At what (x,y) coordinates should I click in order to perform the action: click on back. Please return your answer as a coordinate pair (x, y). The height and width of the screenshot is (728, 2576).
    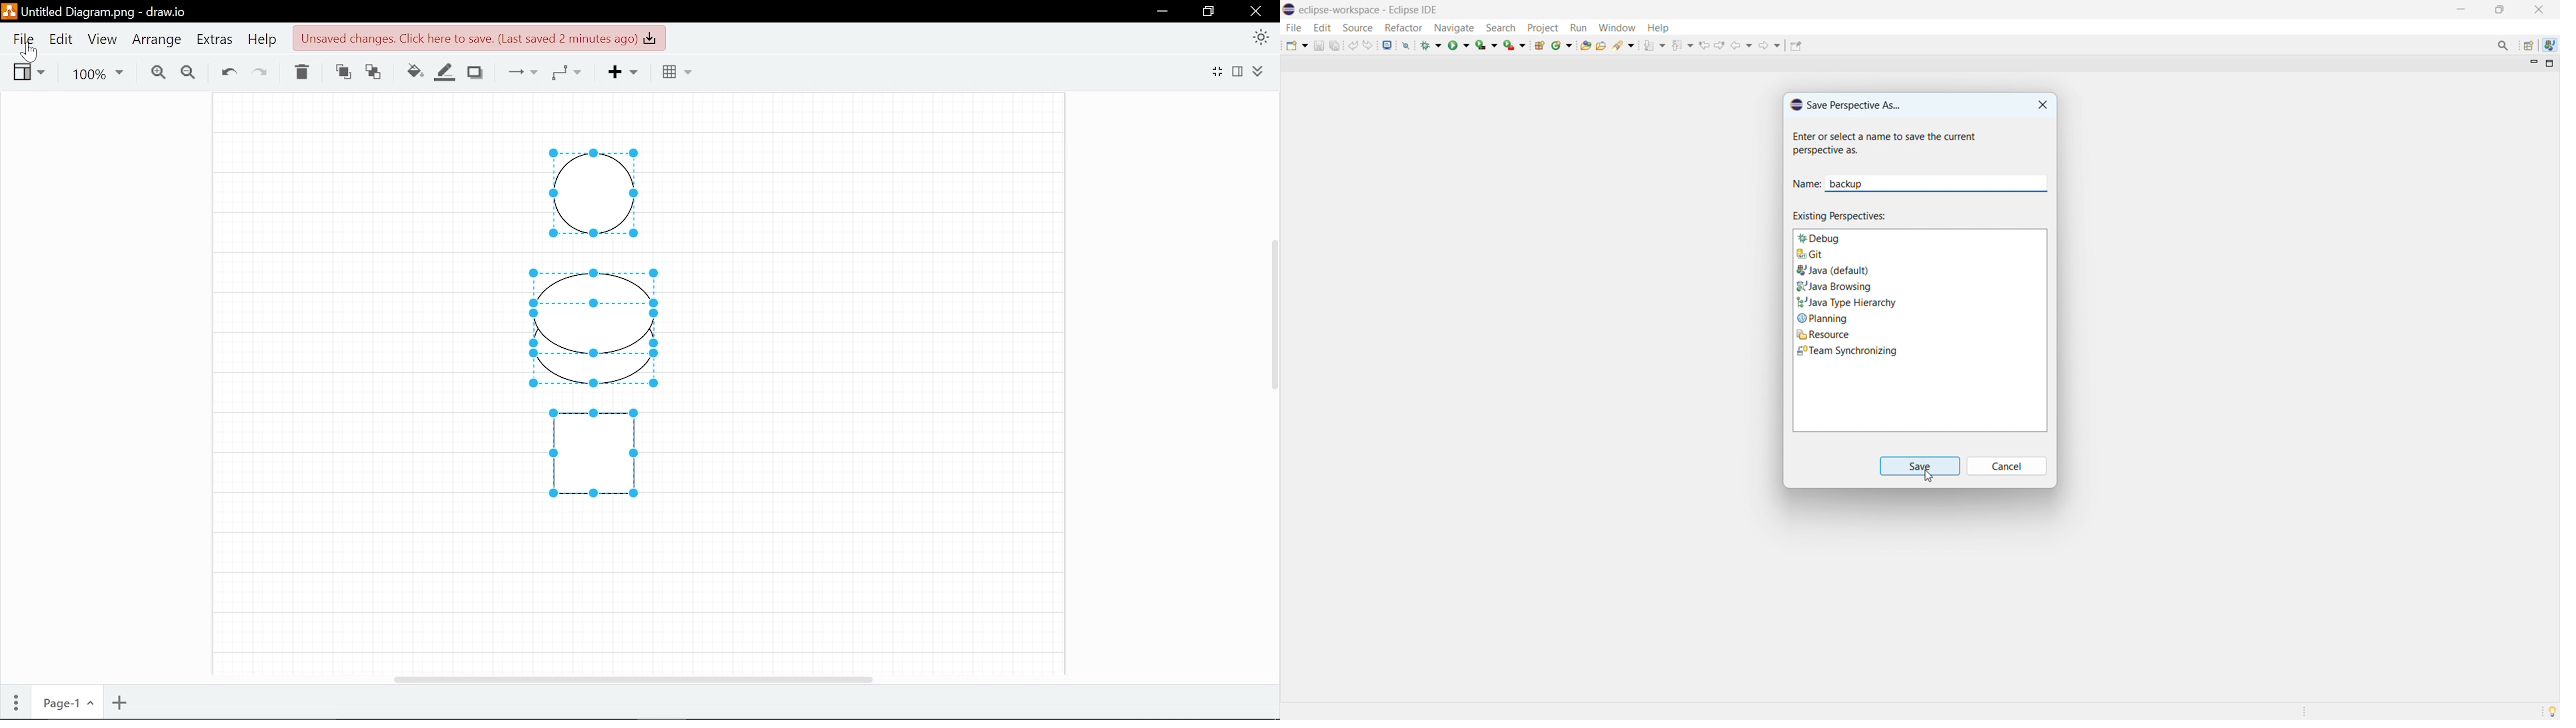
    Looking at the image, I should click on (1743, 45).